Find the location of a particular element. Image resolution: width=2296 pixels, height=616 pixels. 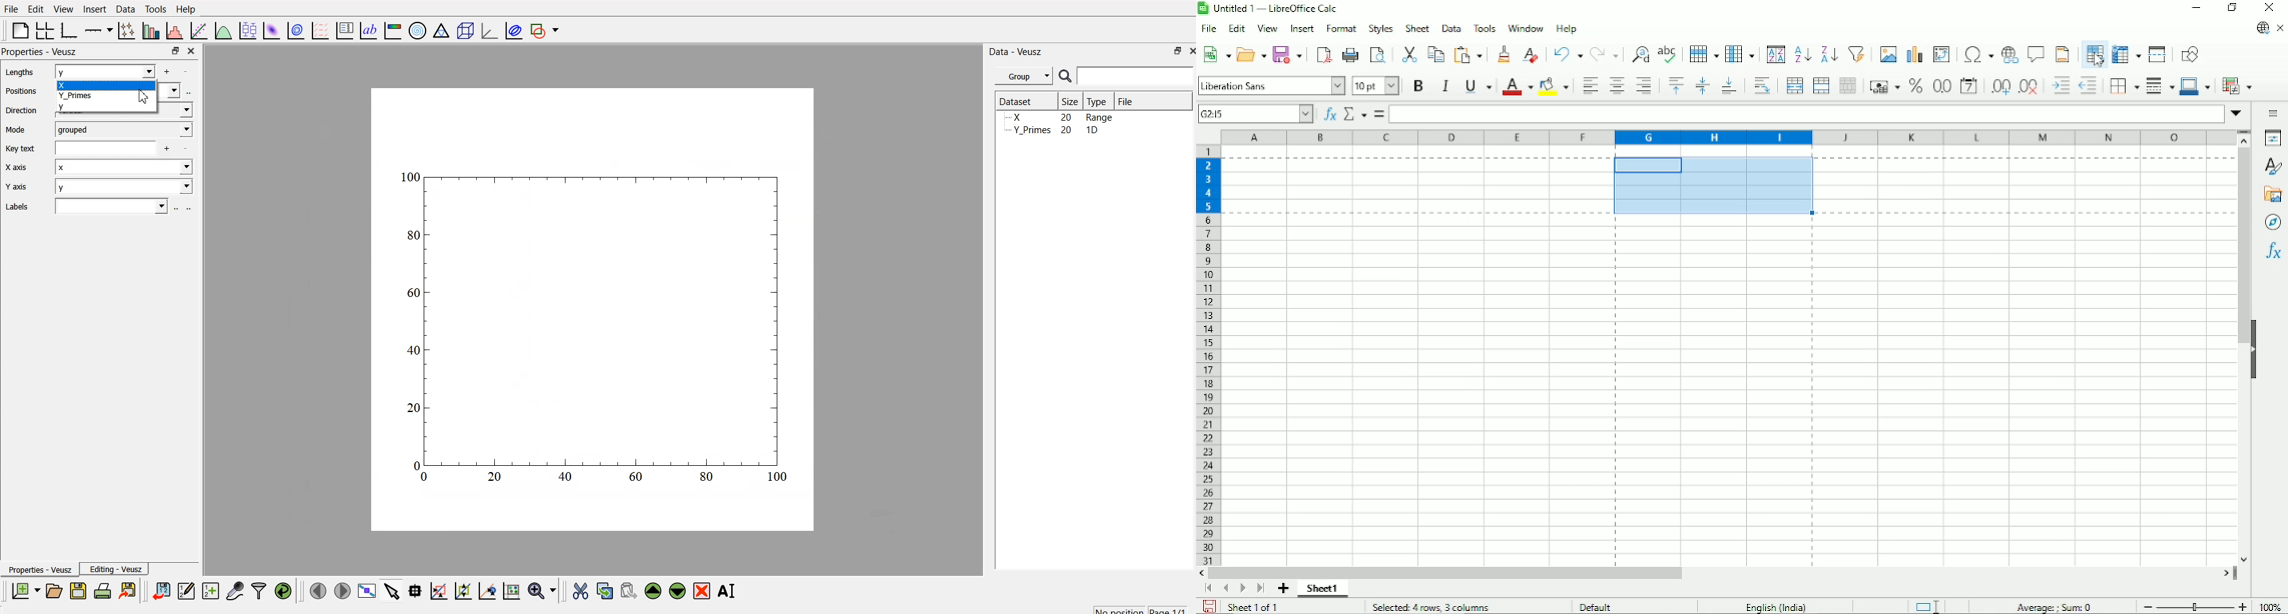

Close document is located at coordinates (2281, 27).